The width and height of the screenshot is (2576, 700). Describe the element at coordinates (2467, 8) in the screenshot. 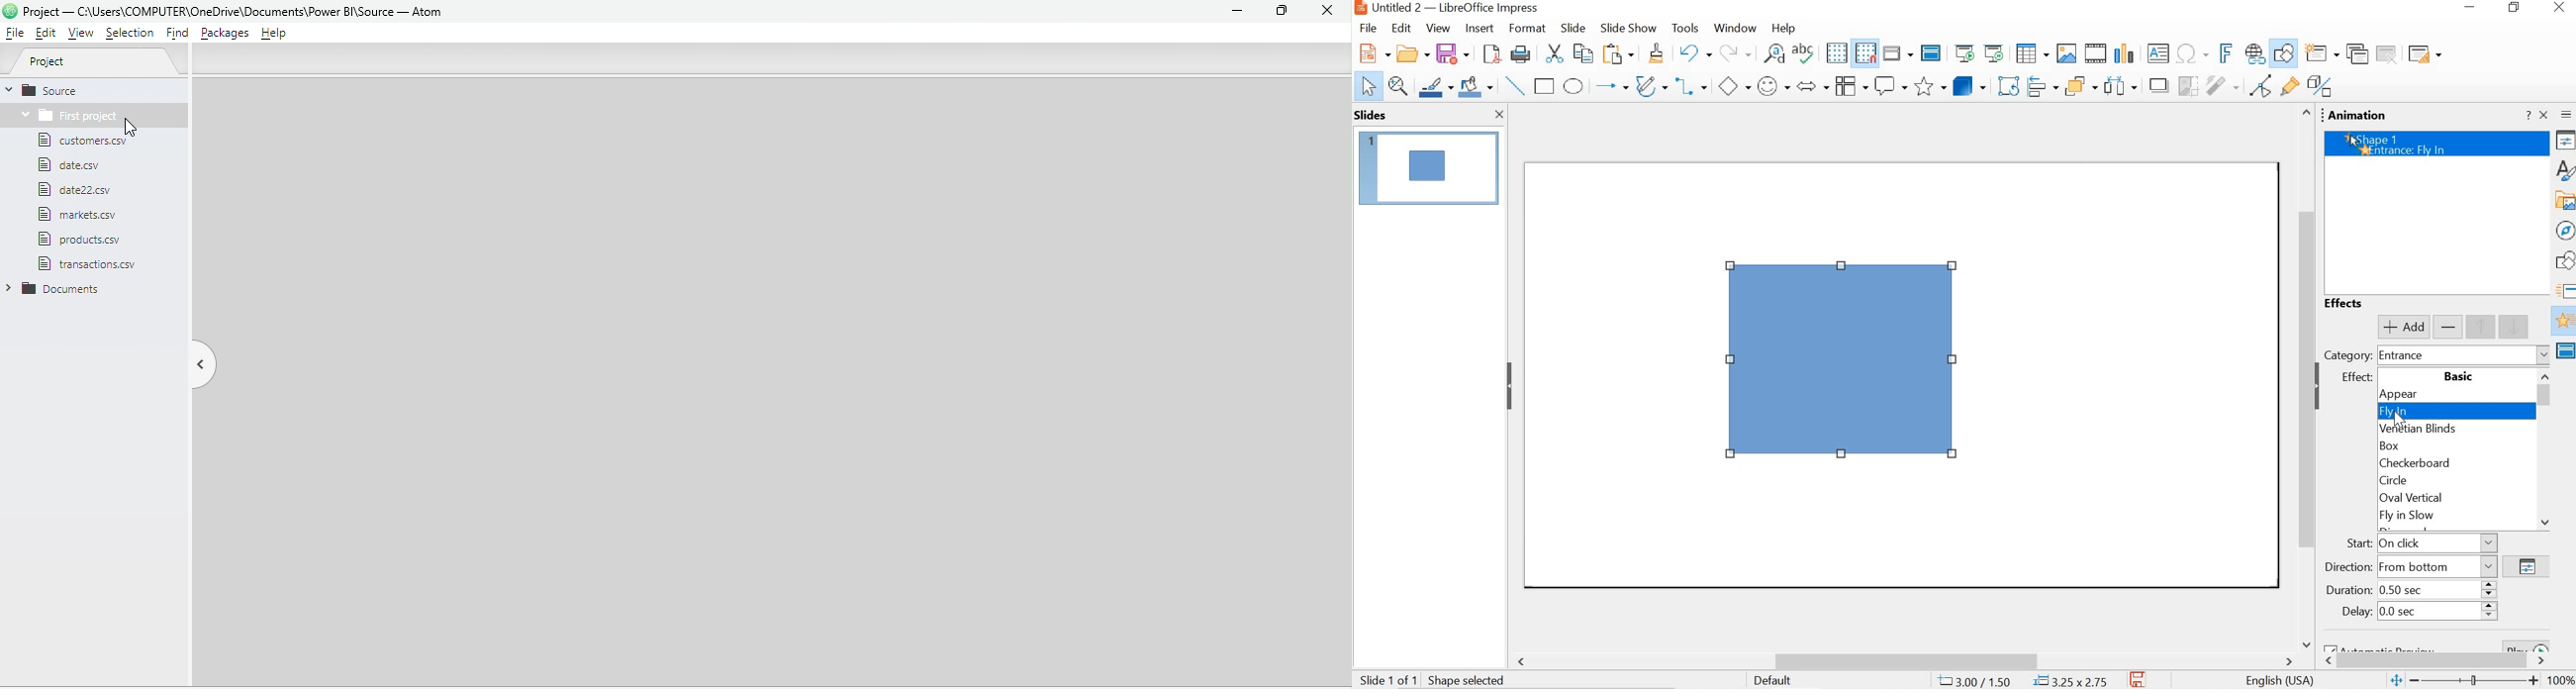

I see `minimize` at that location.